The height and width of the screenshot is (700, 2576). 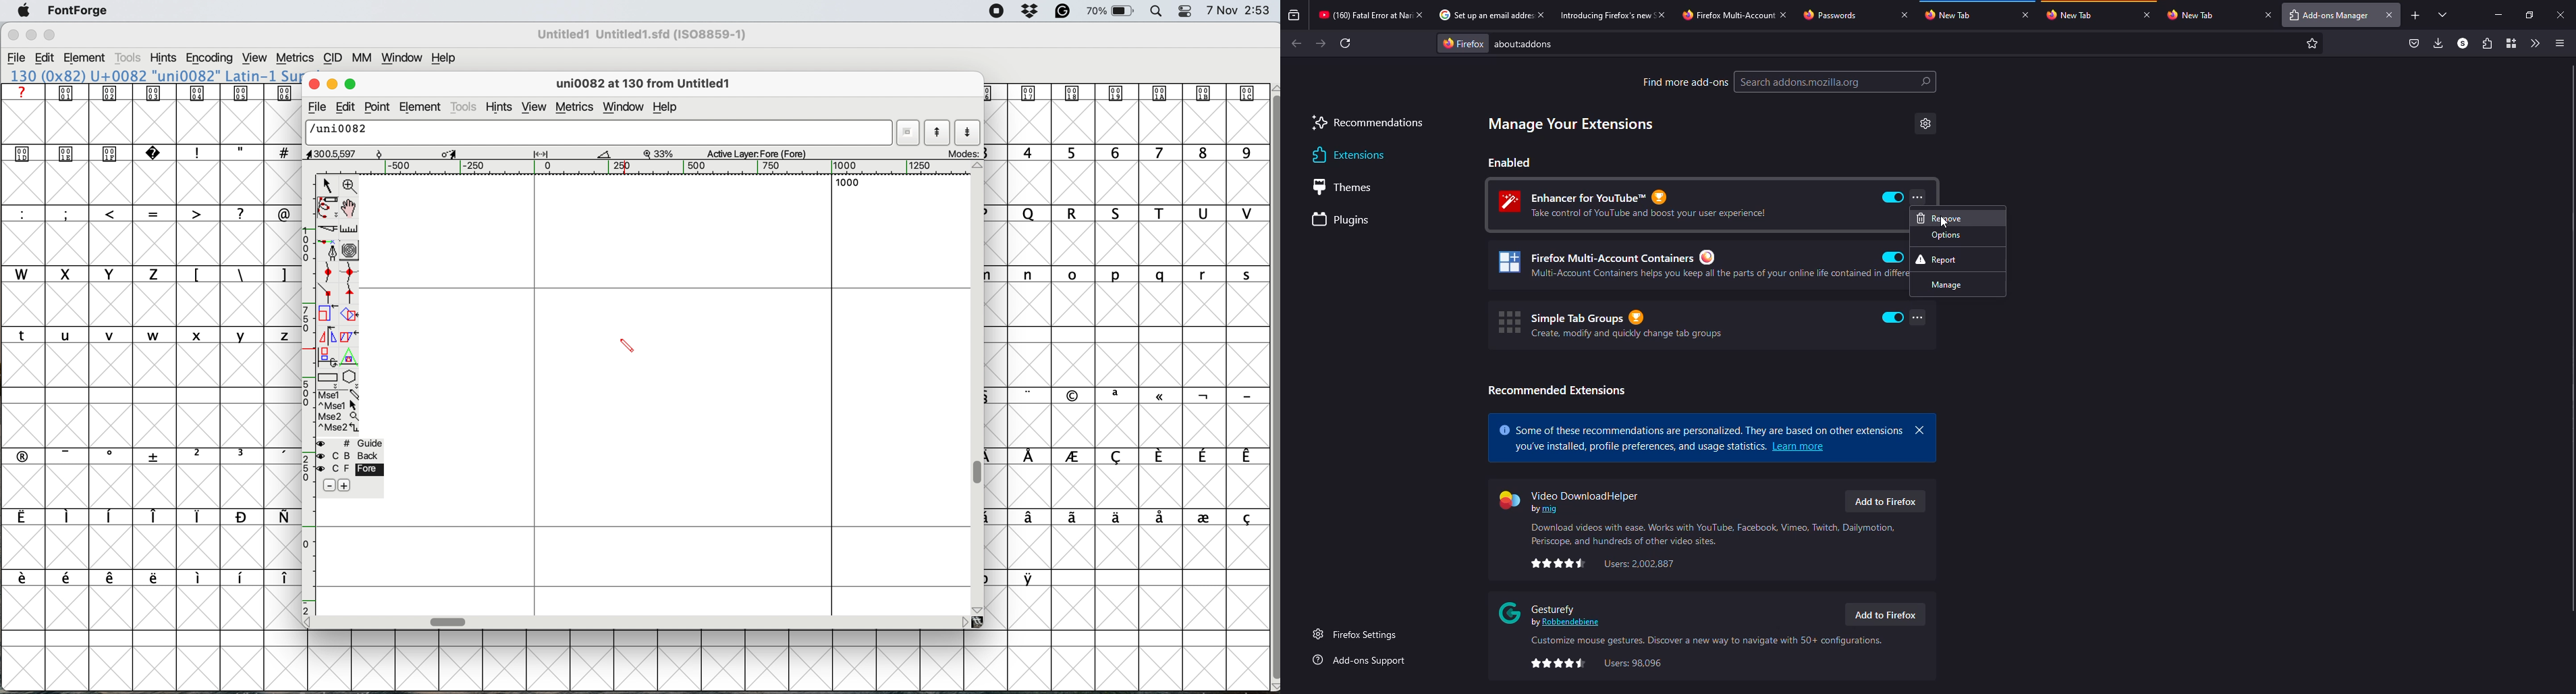 What do you see at coordinates (1269, 385) in the screenshot?
I see `vertical scroll bar` at bounding box center [1269, 385].